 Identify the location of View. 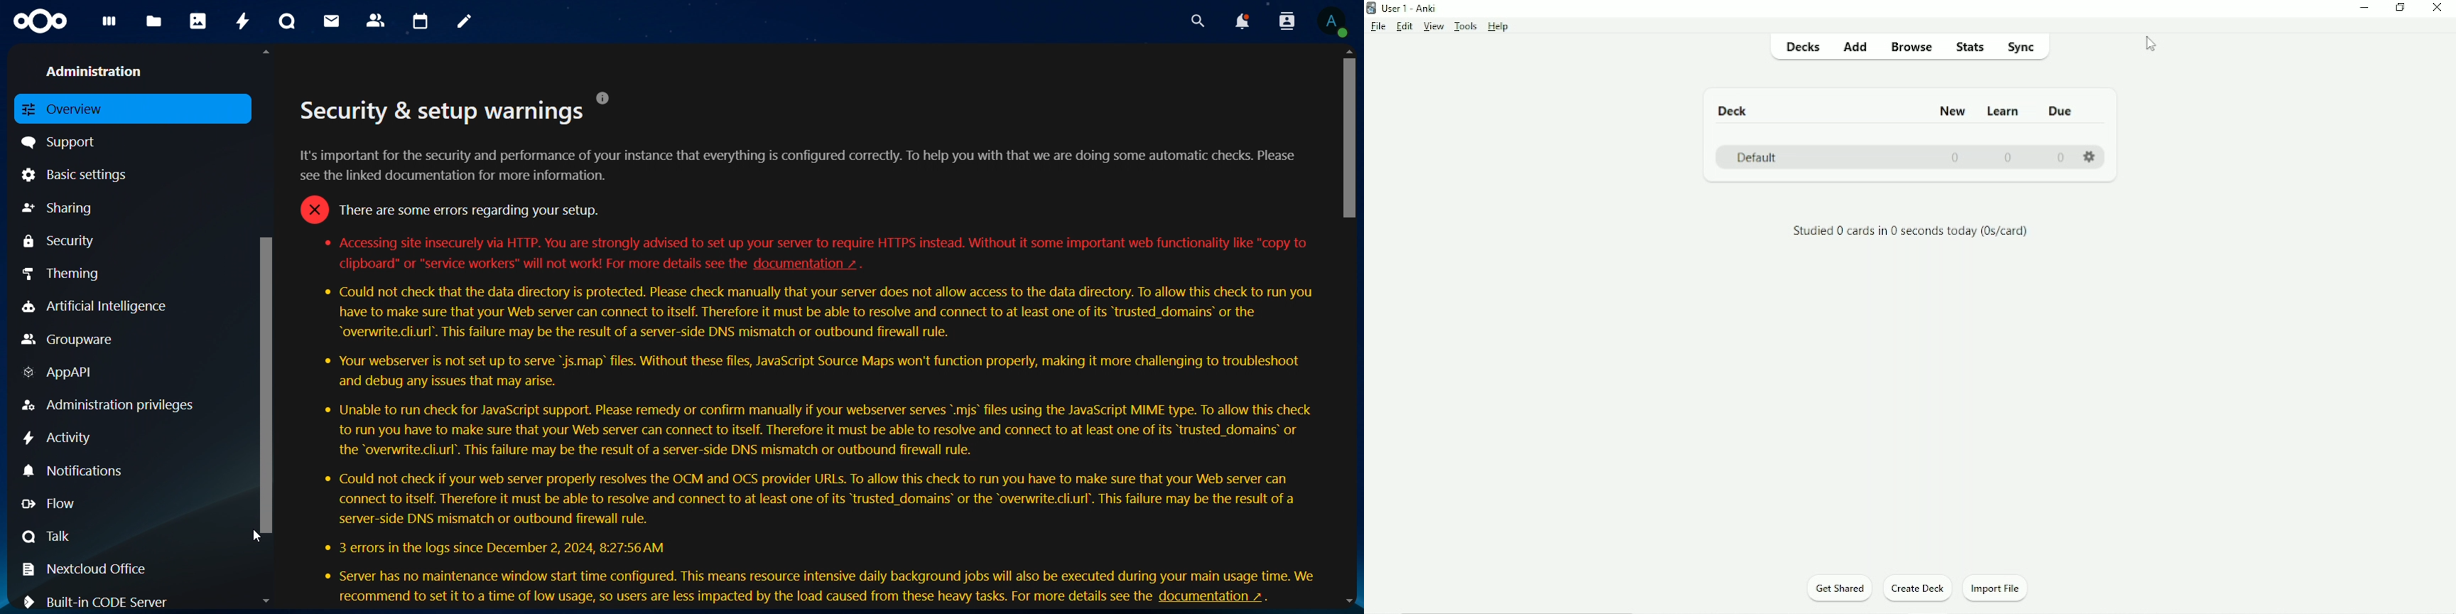
(1434, 27).